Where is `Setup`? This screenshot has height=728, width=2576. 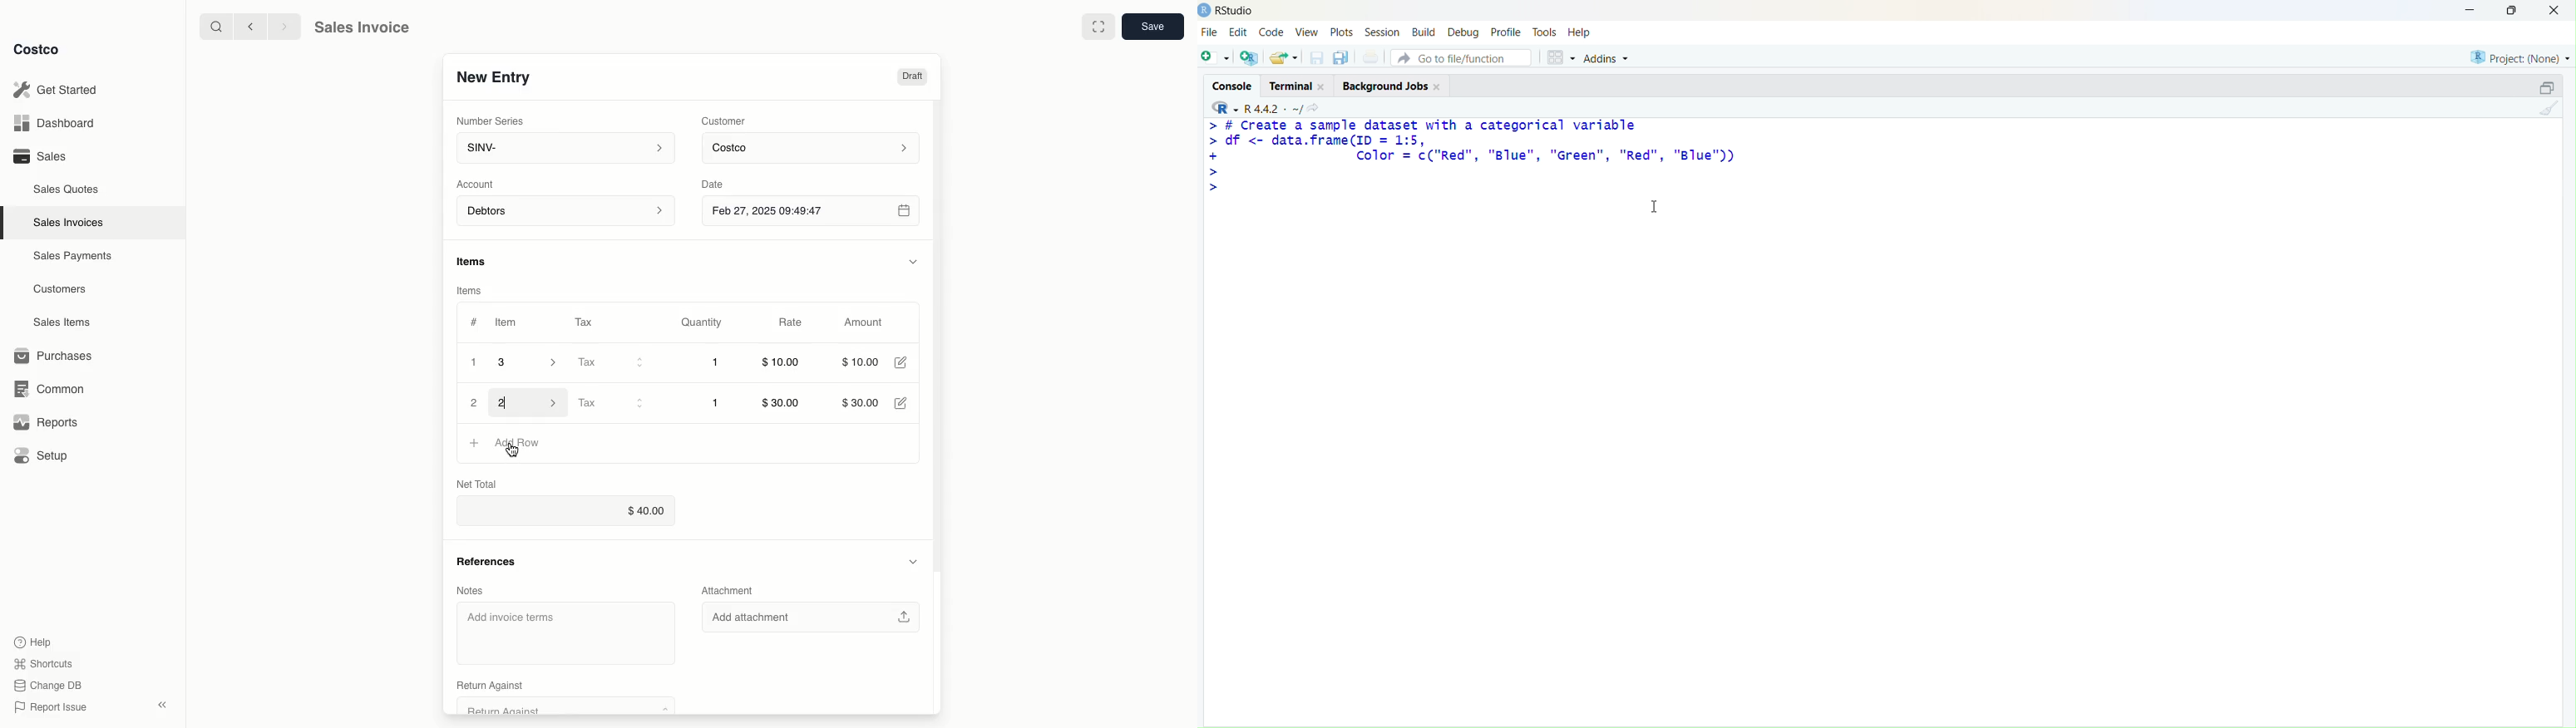 Setup is located at coordinates (42, 457).